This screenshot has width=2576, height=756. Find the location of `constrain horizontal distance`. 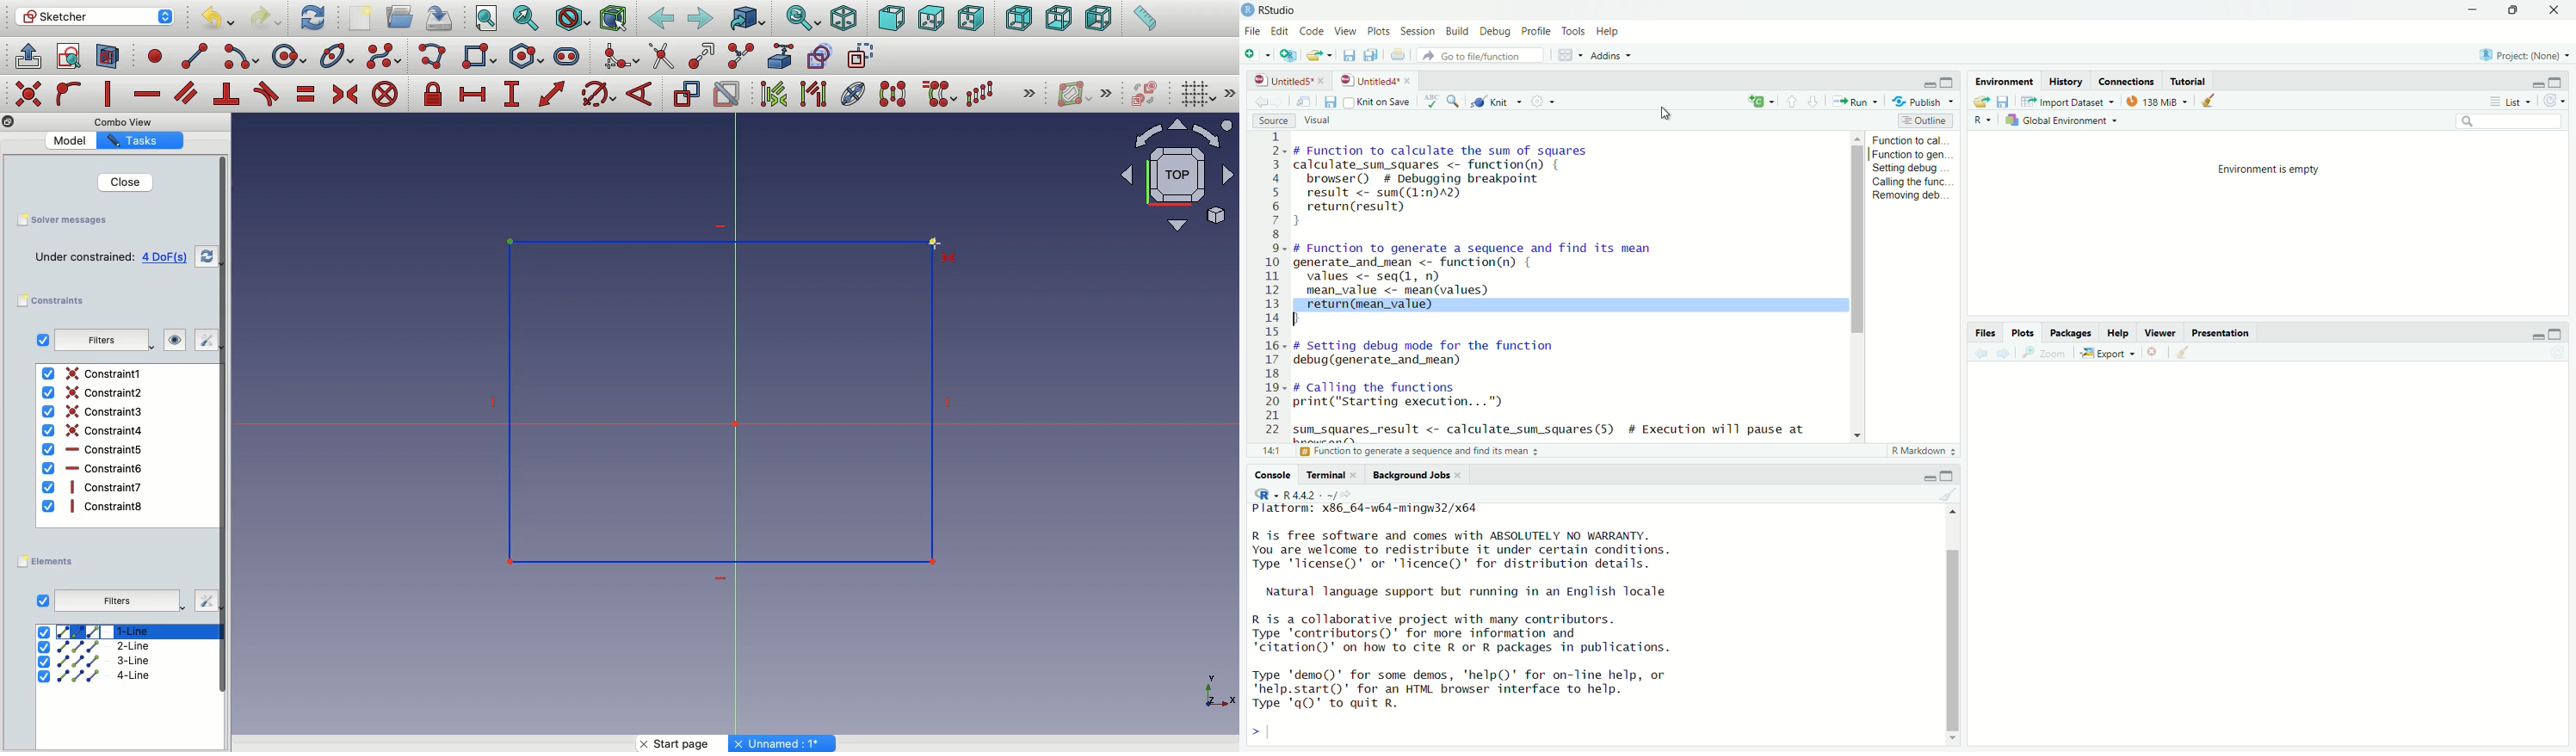

constrain horizontal distance is located at coordinates (473, 93).